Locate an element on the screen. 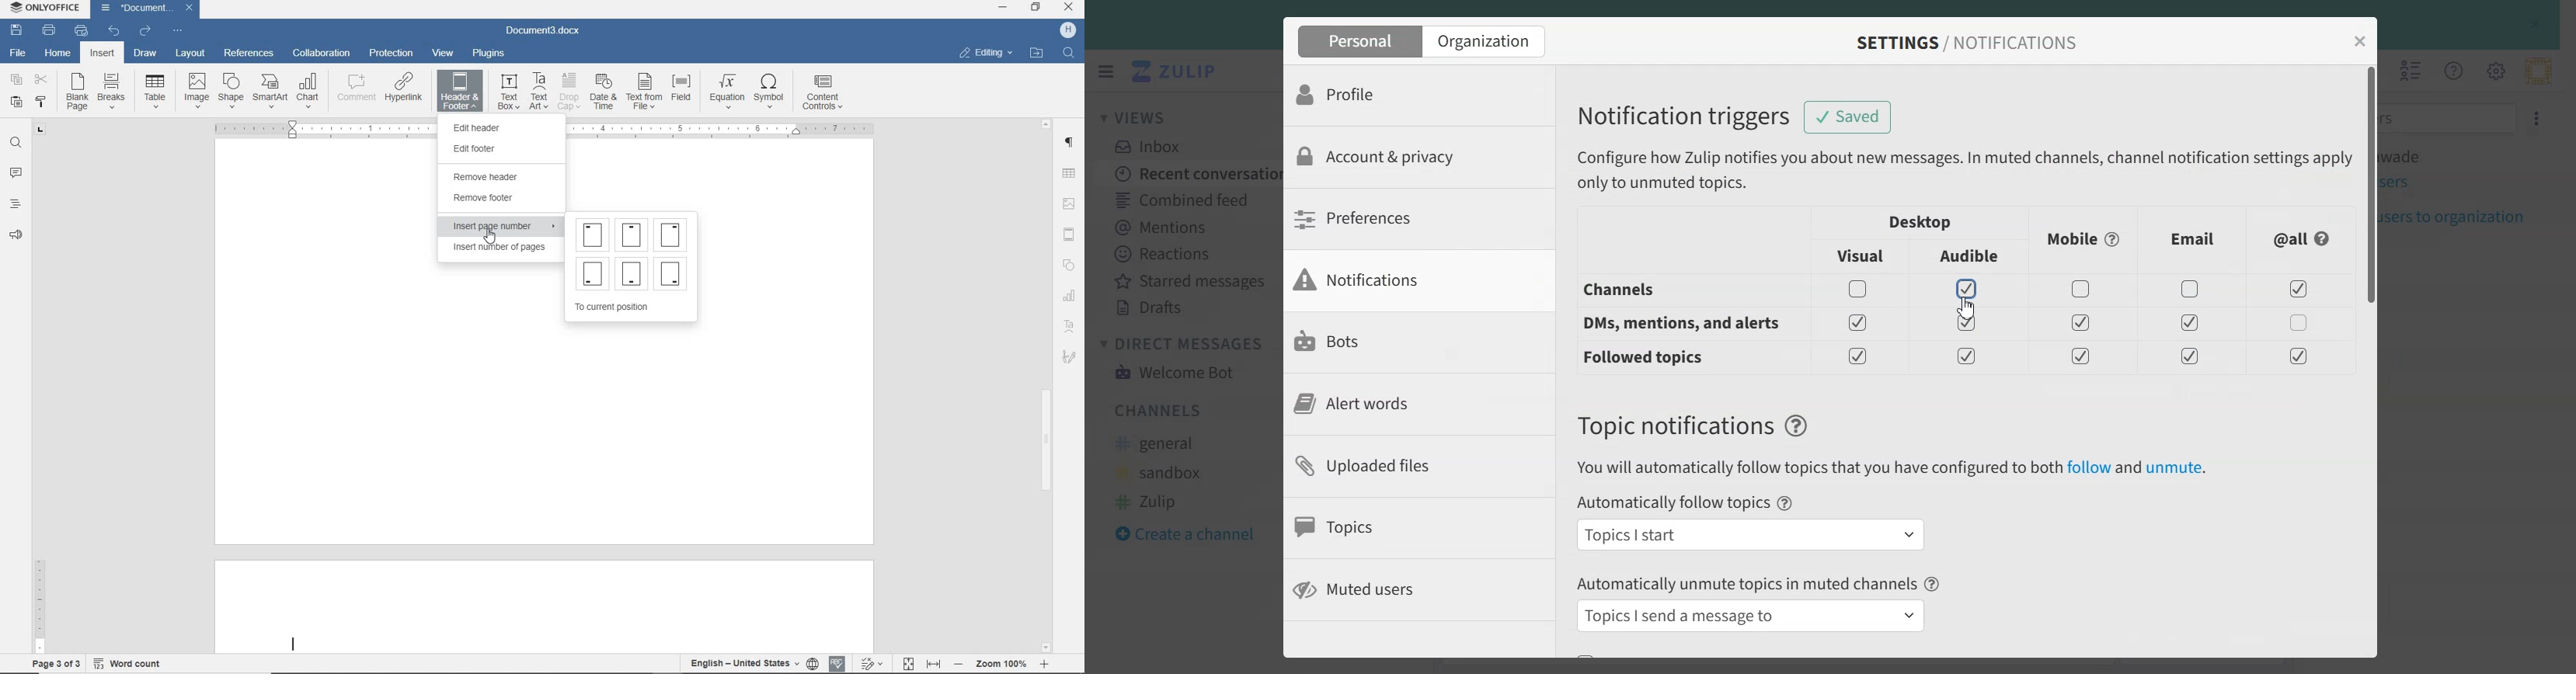 The image size is (2576, 700). Zoom 100% is located at coordinates (1001, 664).